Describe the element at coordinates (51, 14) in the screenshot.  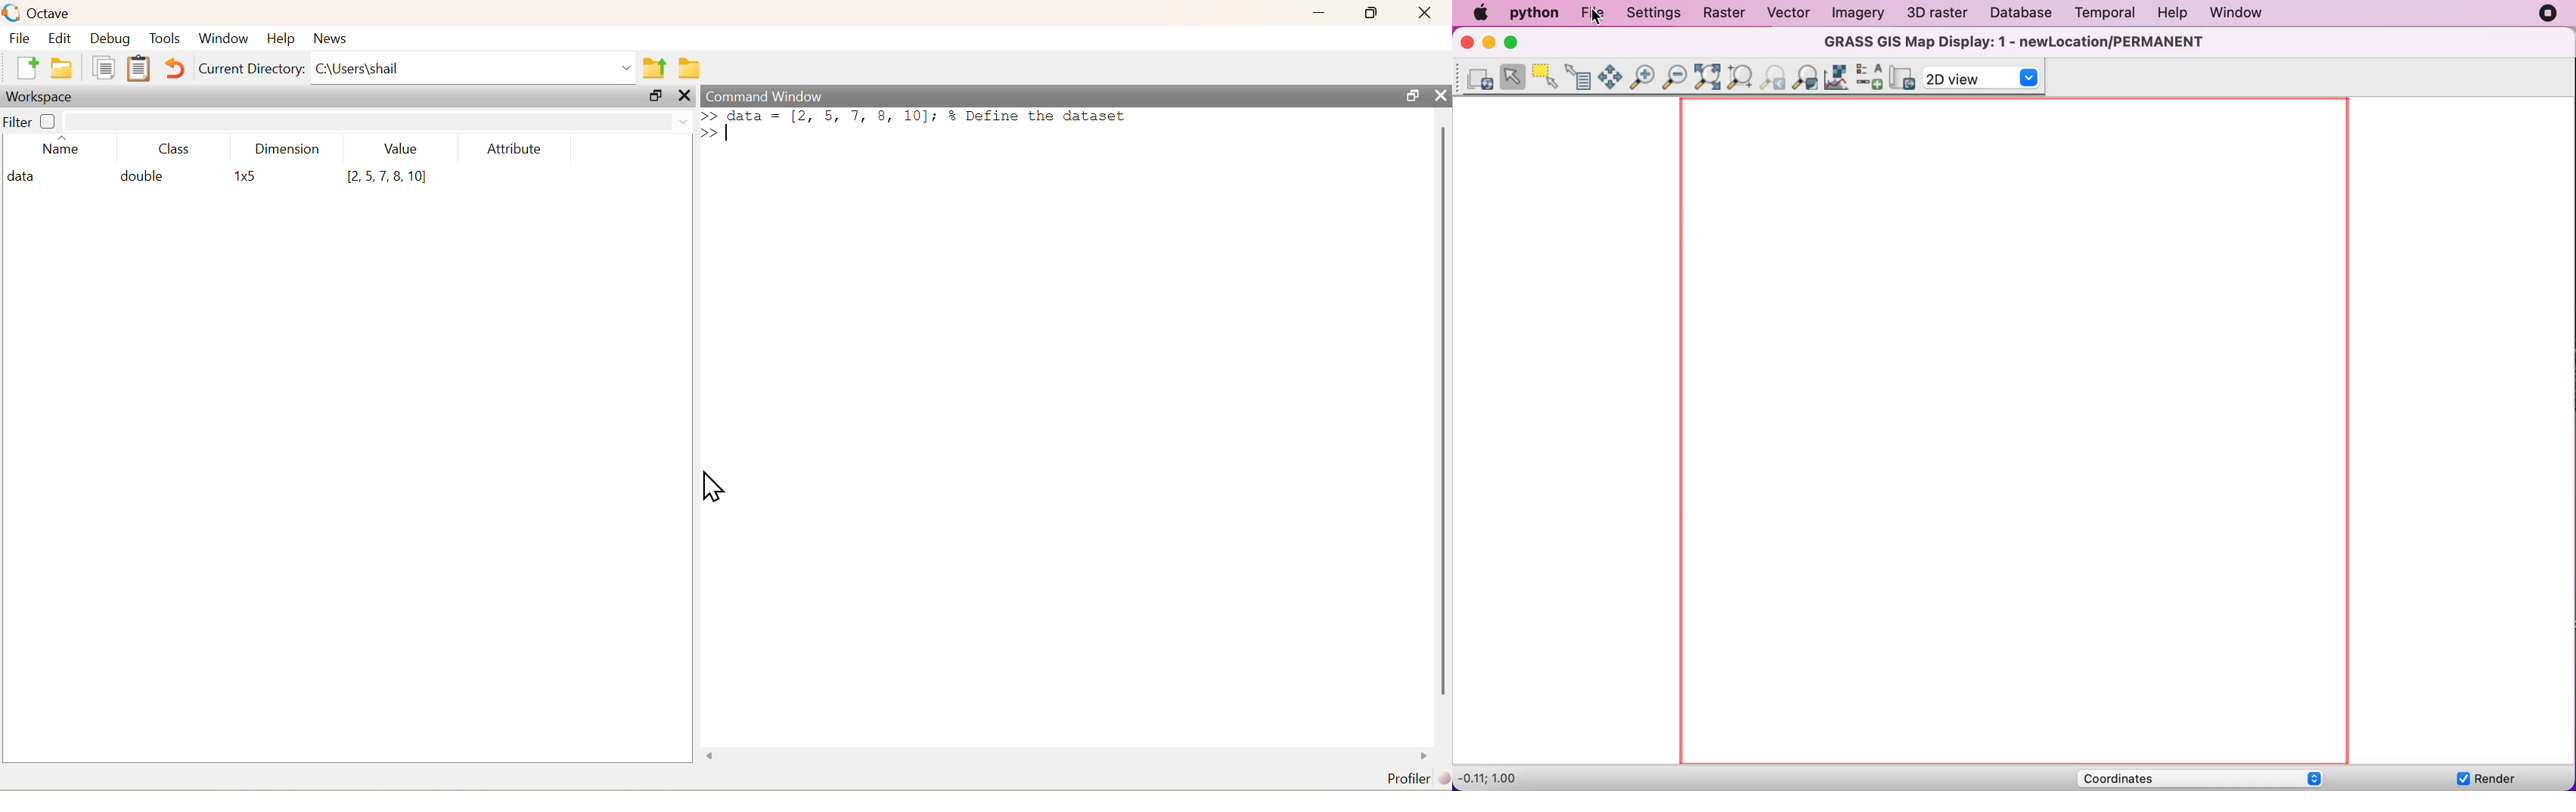
I see `octave` at that location.